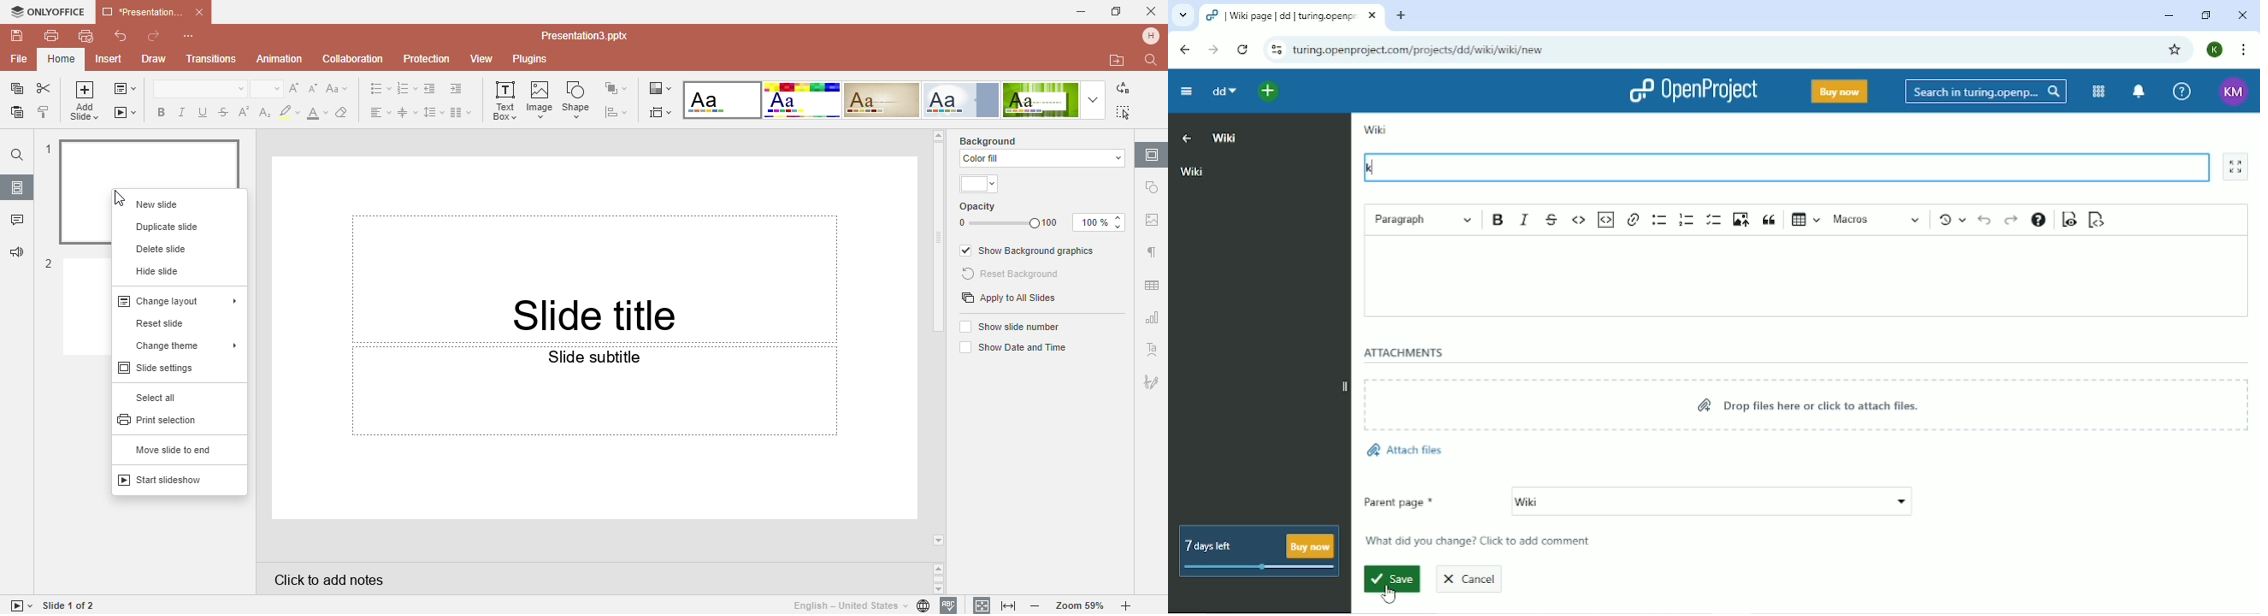 Image resolution: width=2268 pixels, height=616 pixels. Describe the element at coordinates (541, 99) in the screenshot. I see `Insert Image` at that location.